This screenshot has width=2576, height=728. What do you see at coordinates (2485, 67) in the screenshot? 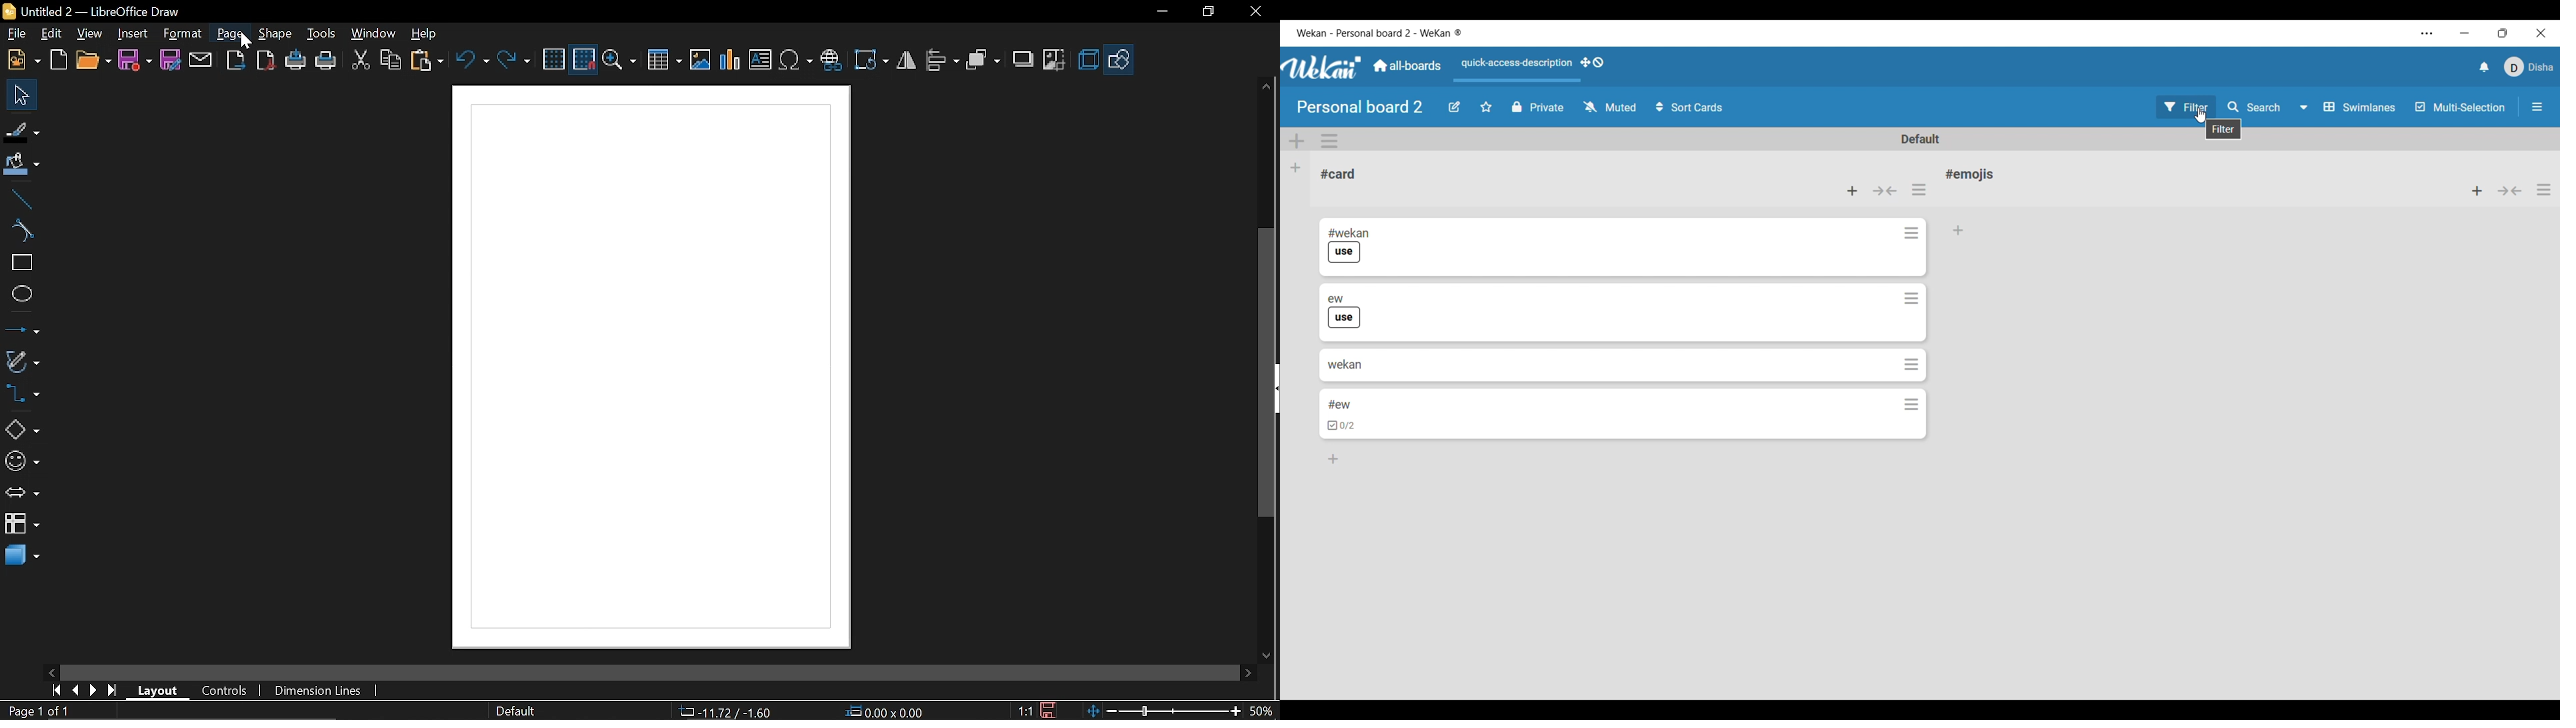
I see `Notifications ` at bounding box center [2485, 67].